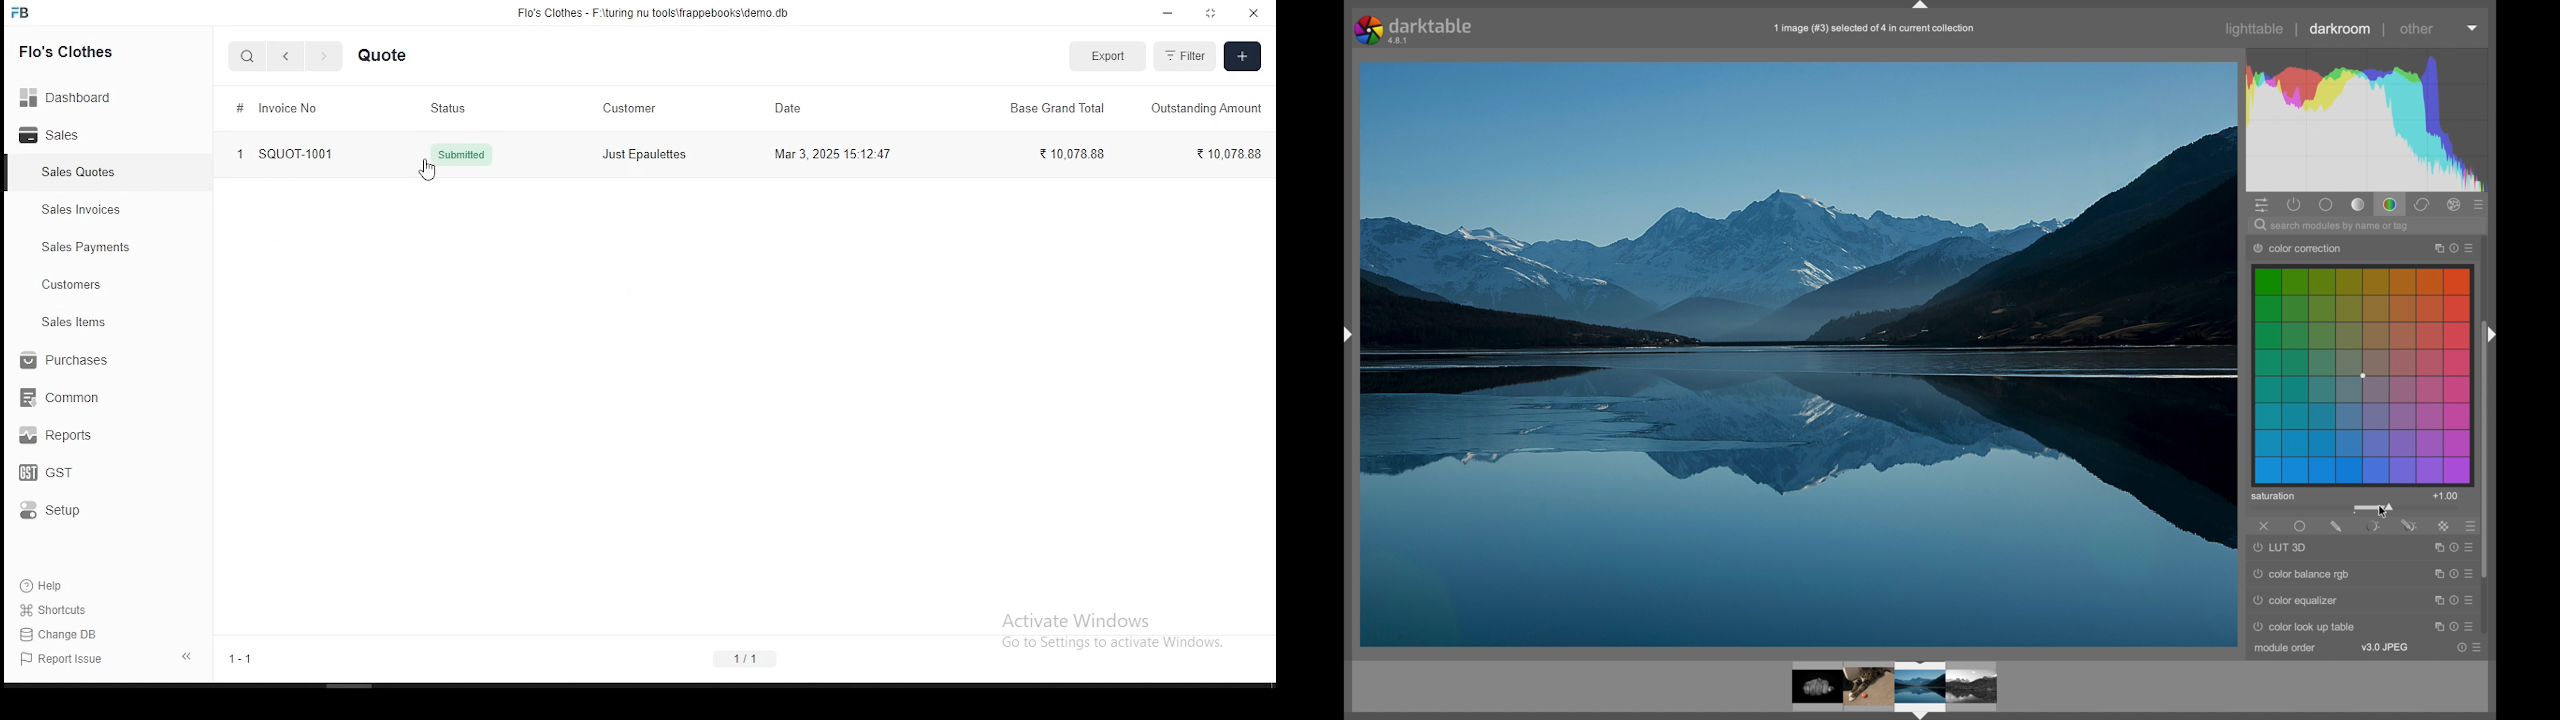  I want to click on Just Epaulettes, so click(655, 157).